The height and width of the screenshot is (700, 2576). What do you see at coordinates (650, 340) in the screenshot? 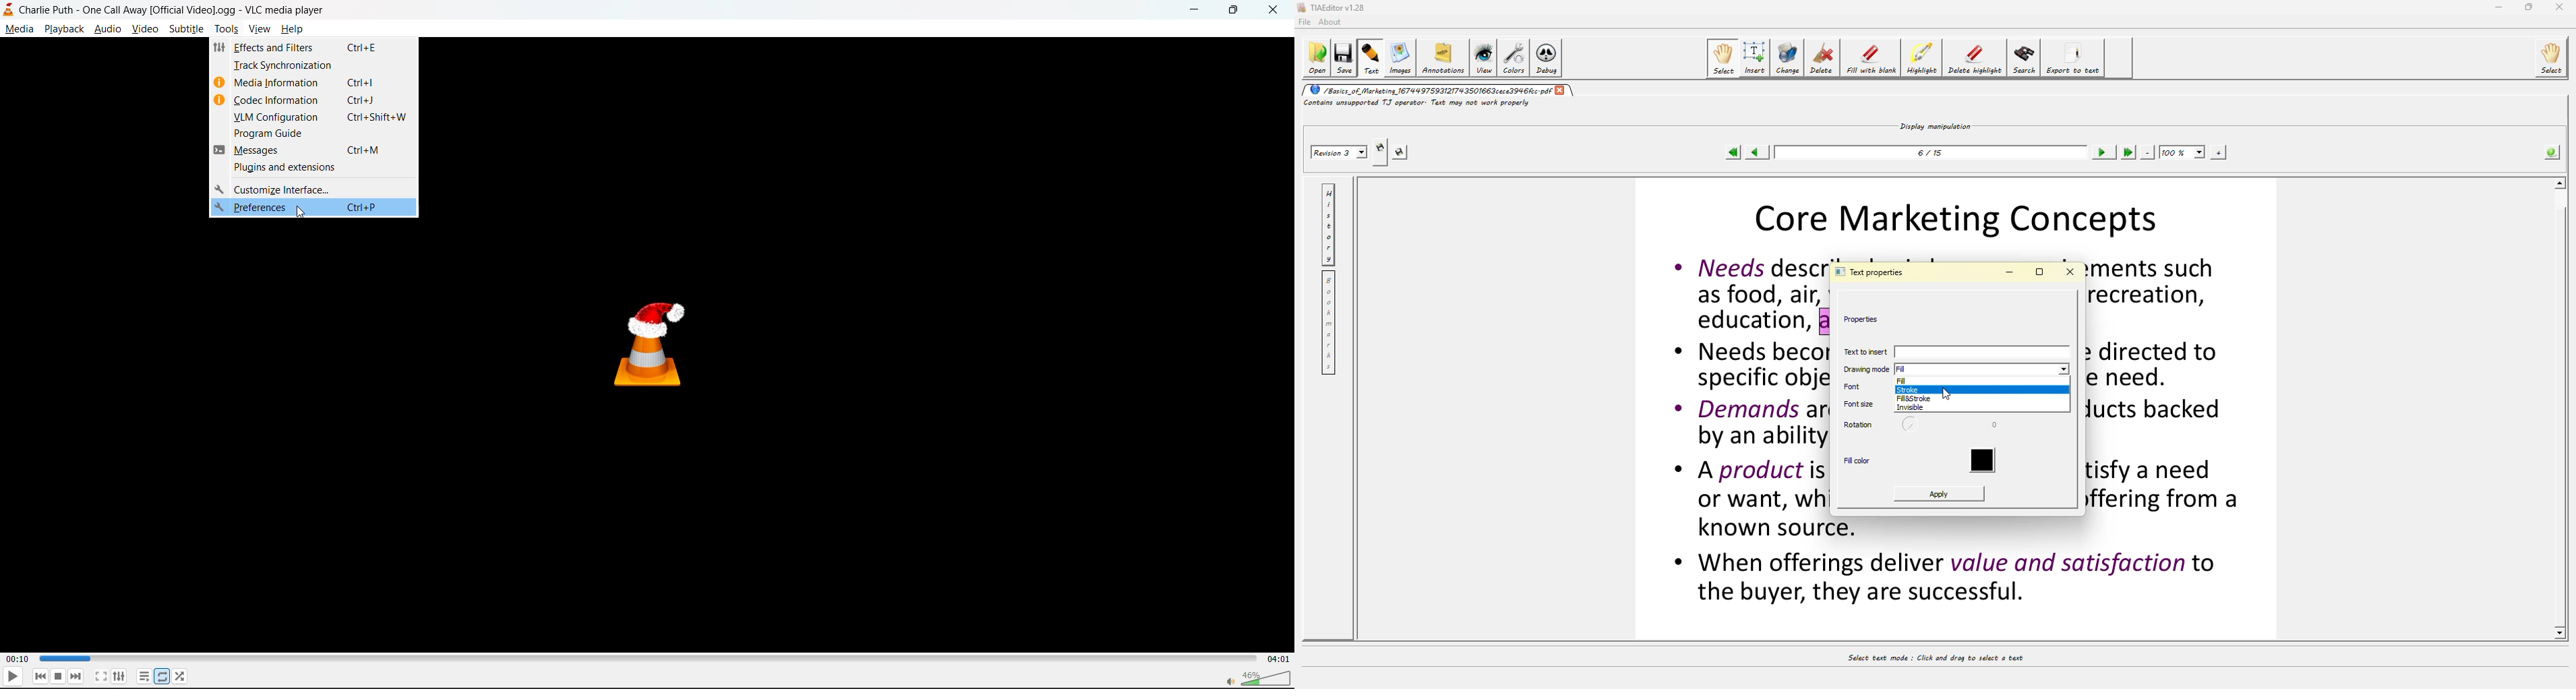
I see `thumbnail` at bounding box center [650, 340].